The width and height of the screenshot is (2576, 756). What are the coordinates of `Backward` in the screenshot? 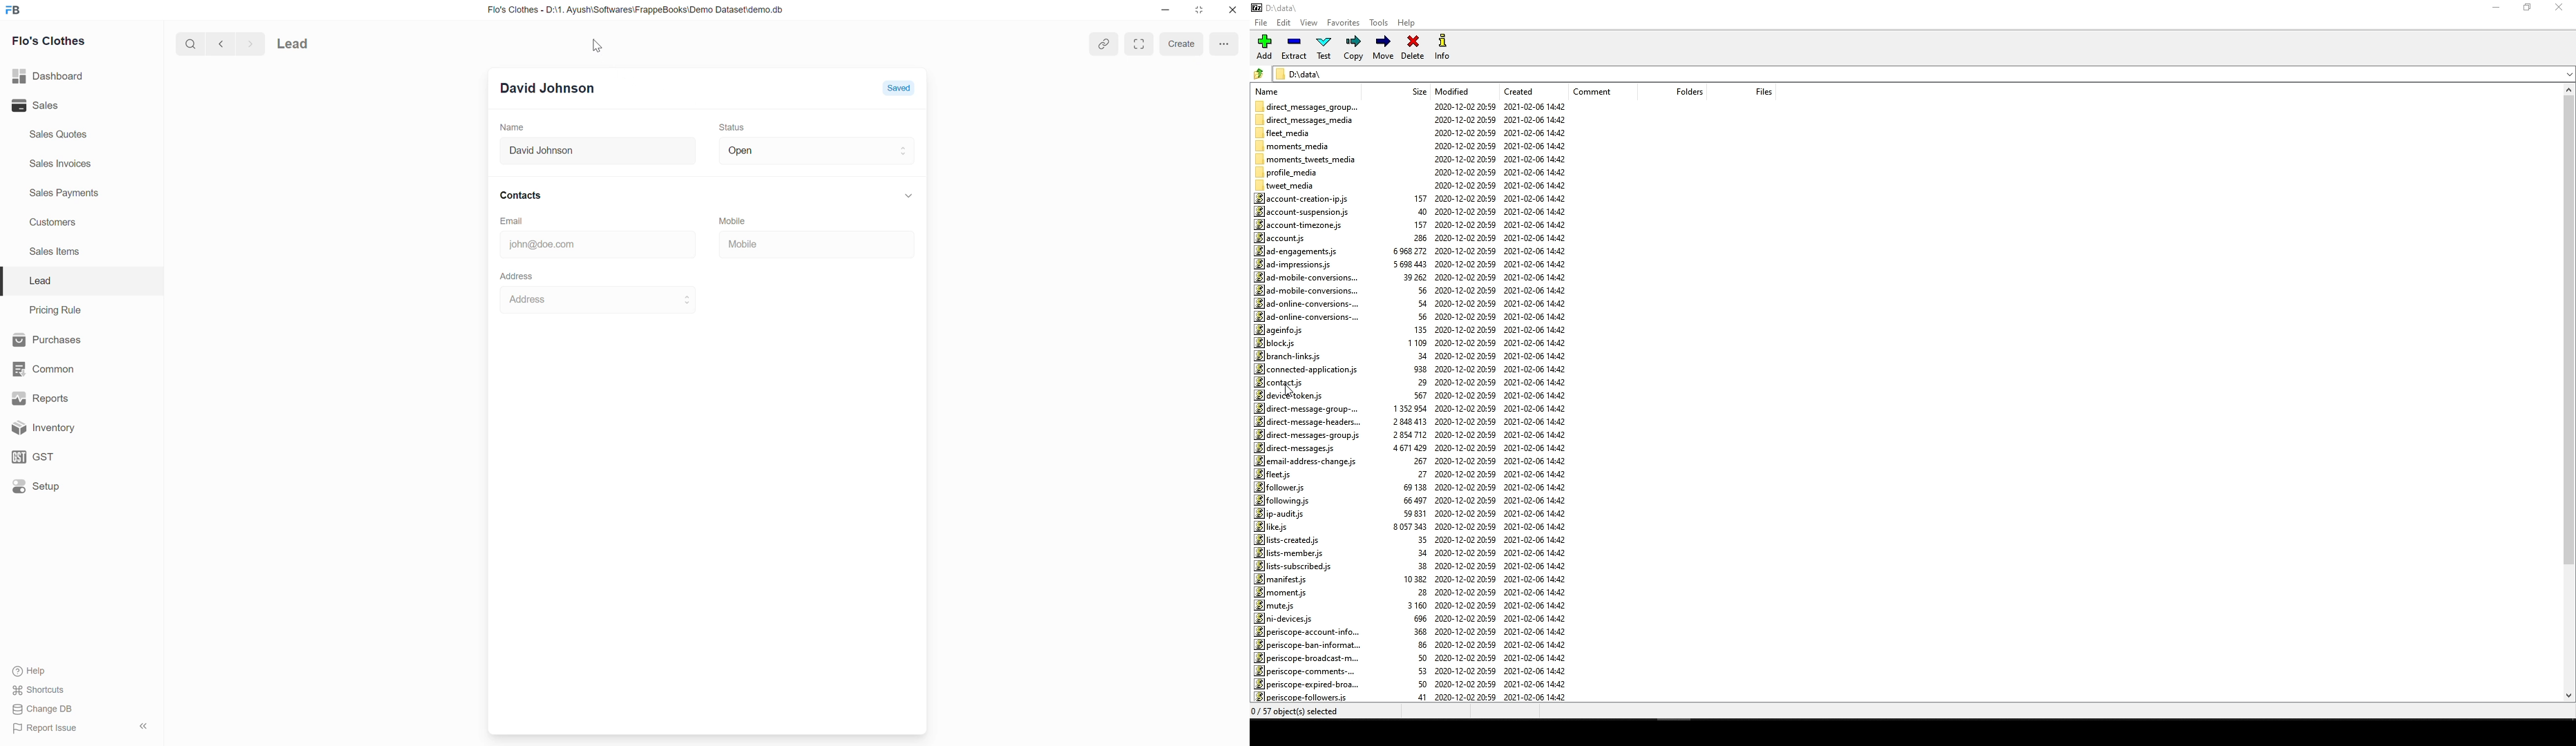 It's located at (217, 42).